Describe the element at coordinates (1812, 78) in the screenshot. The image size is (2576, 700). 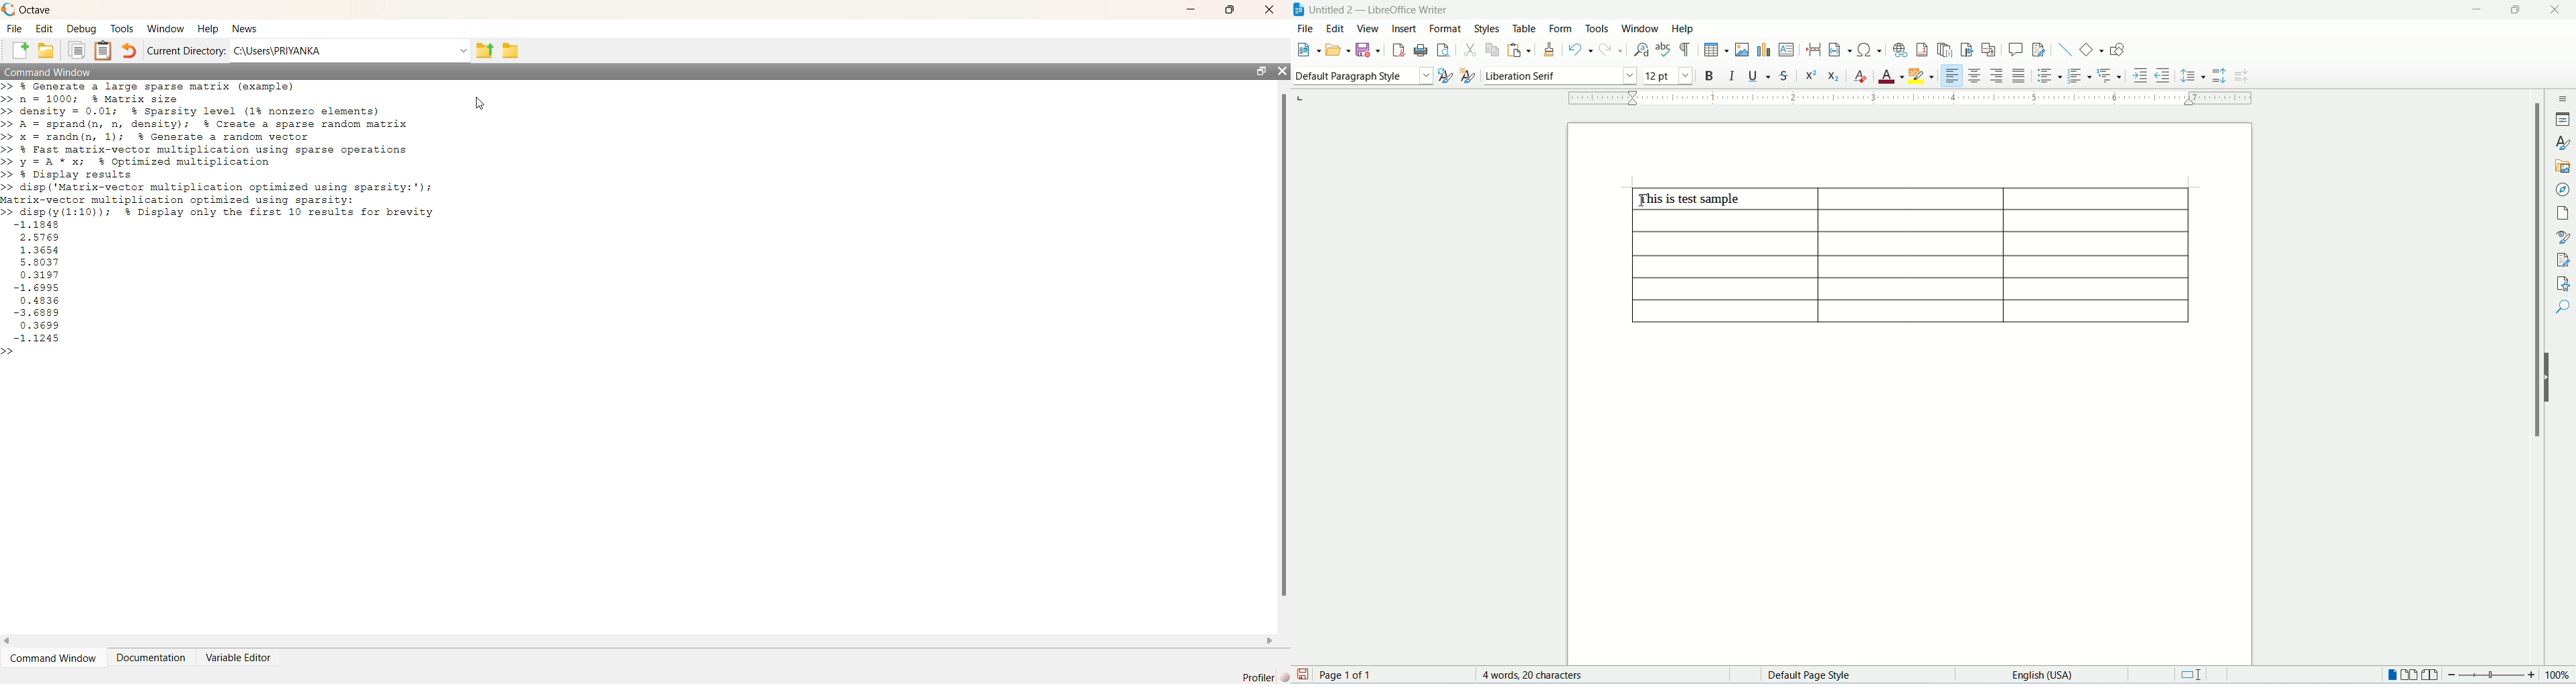
I see `superscript` at that location.